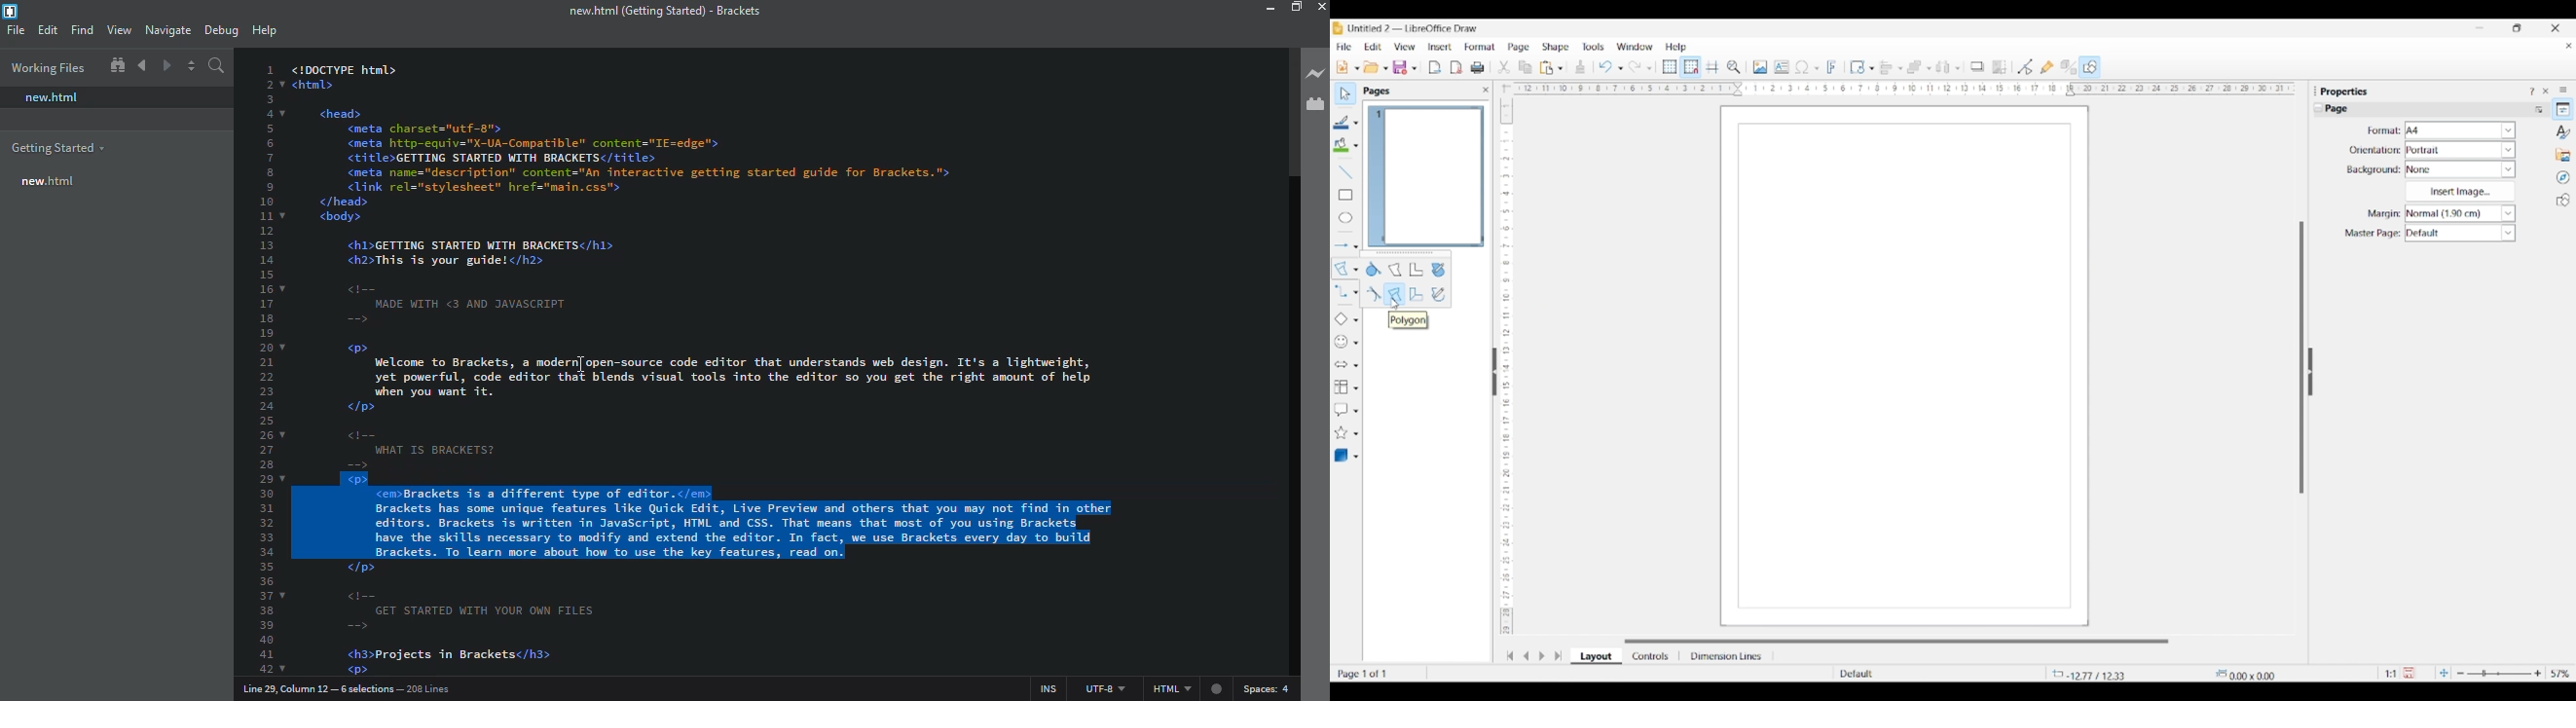  I want to click on spaces, so click(1268, 690).